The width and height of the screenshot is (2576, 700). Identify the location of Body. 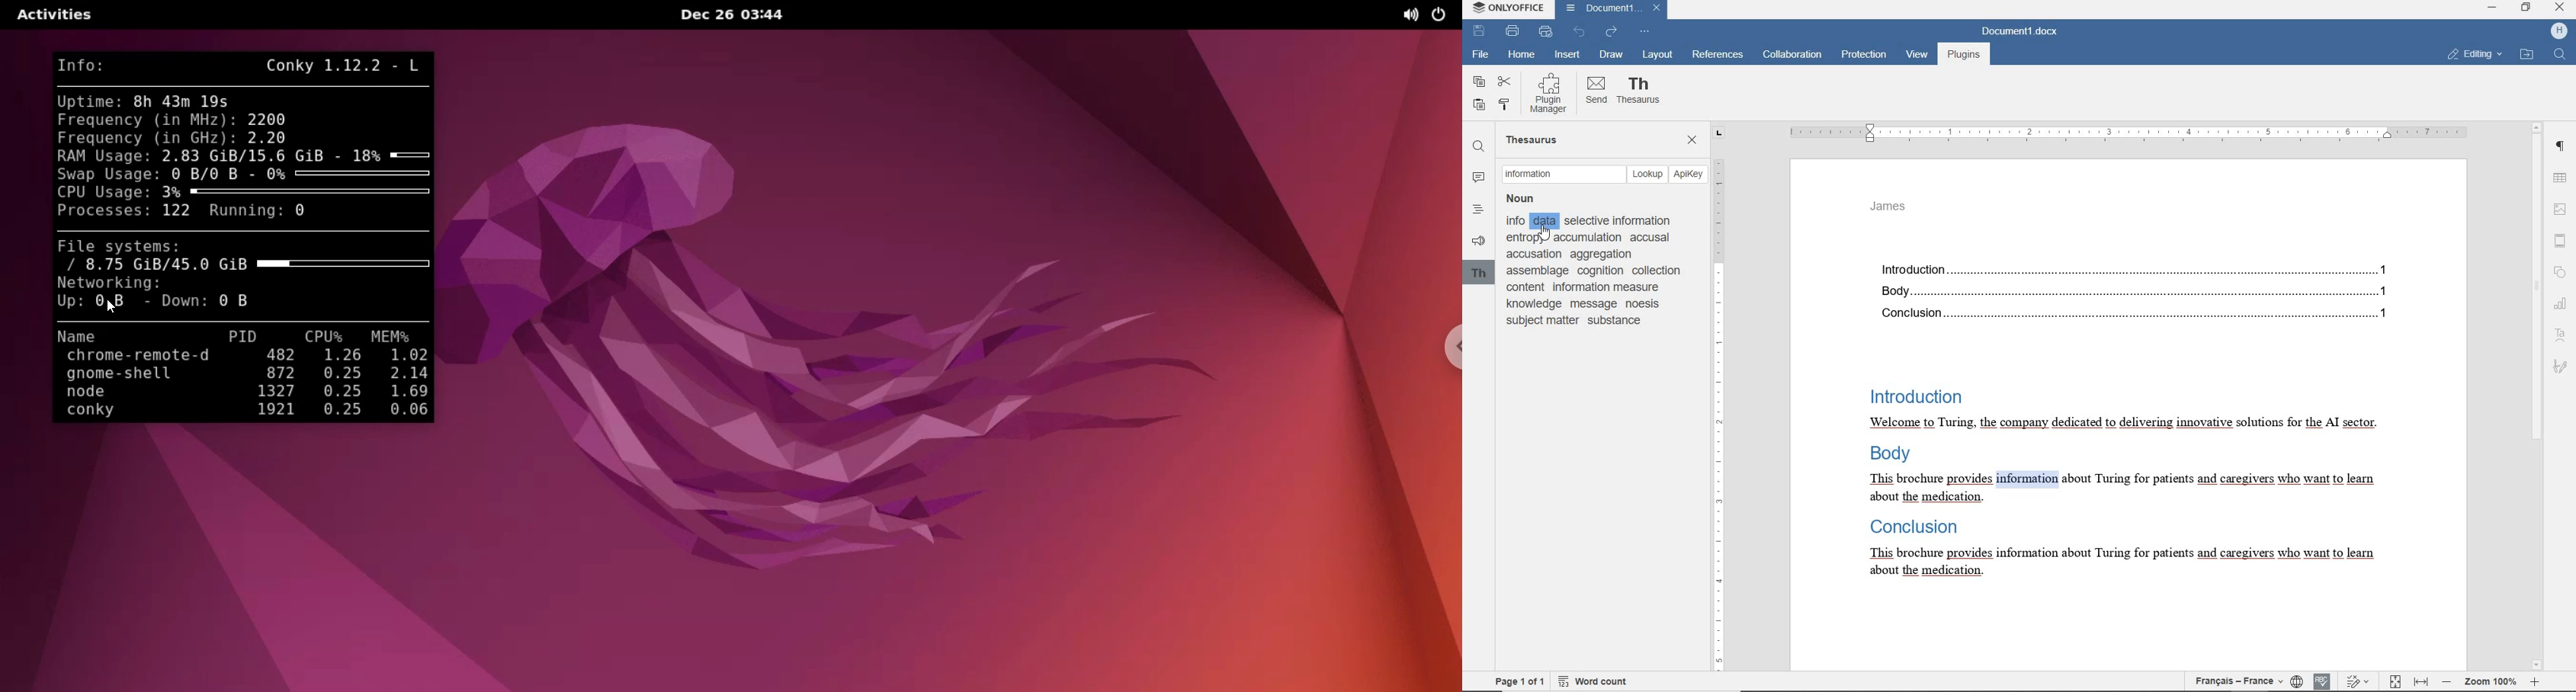
(1895, 454).